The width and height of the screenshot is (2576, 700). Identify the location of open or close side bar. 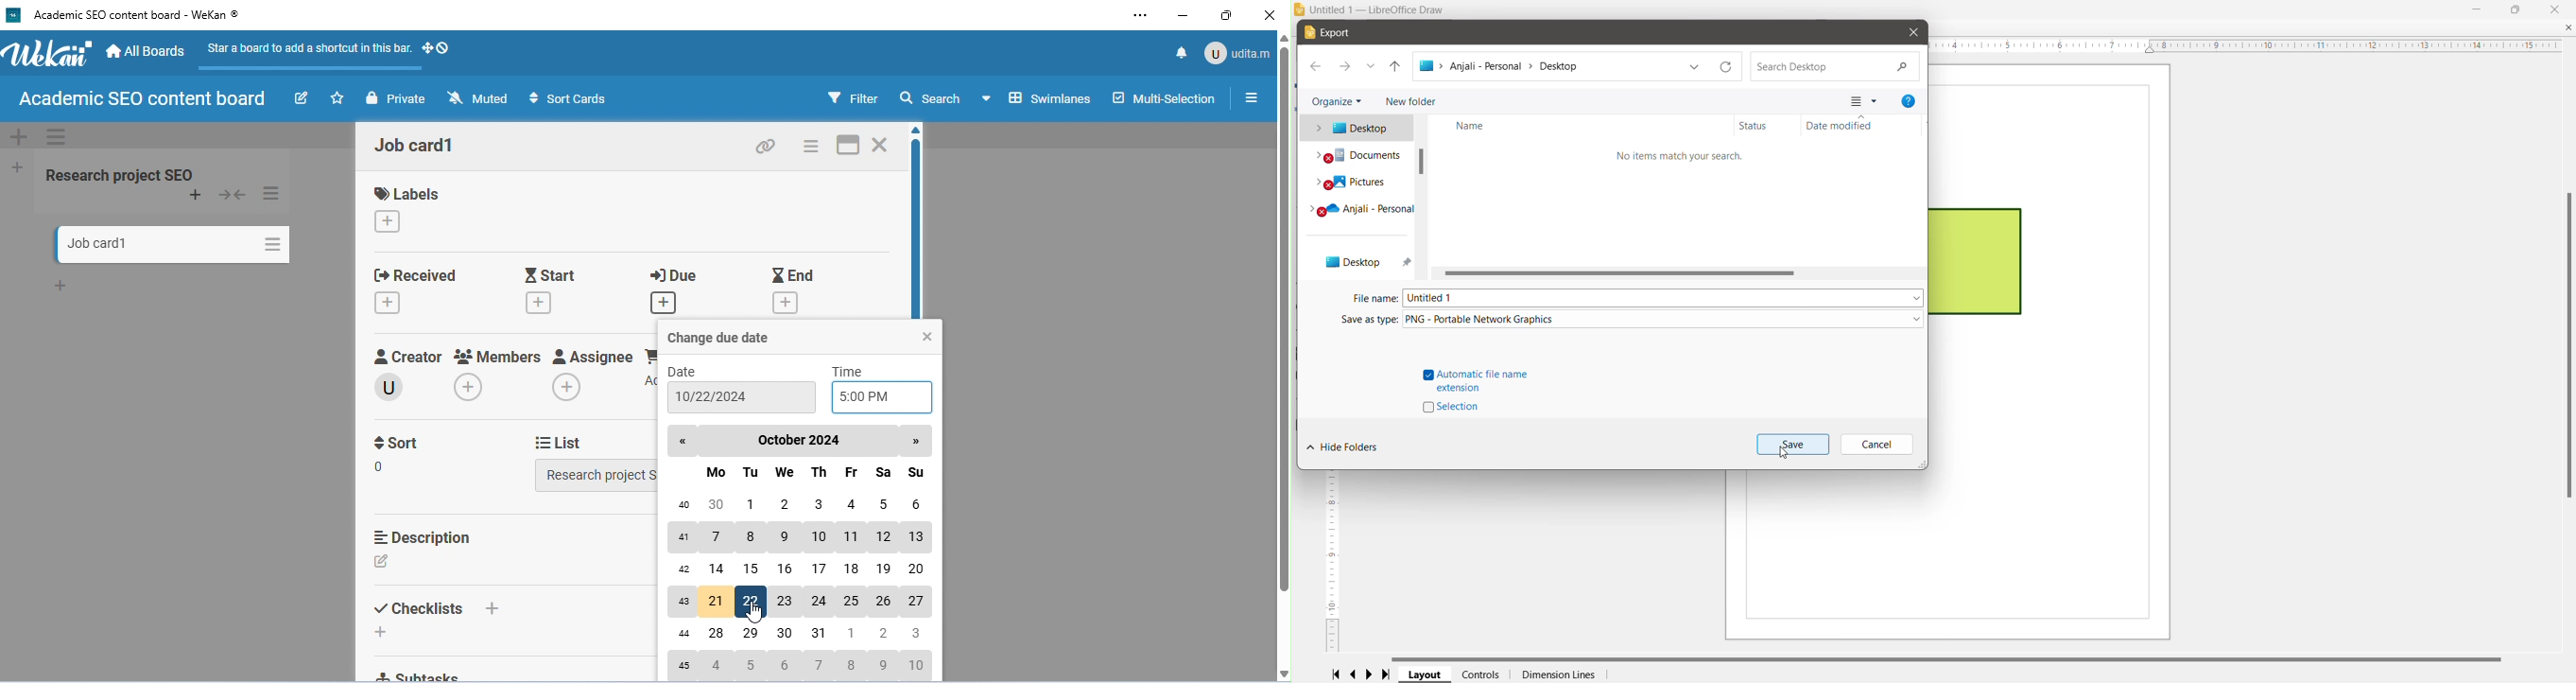
(1251, 96).